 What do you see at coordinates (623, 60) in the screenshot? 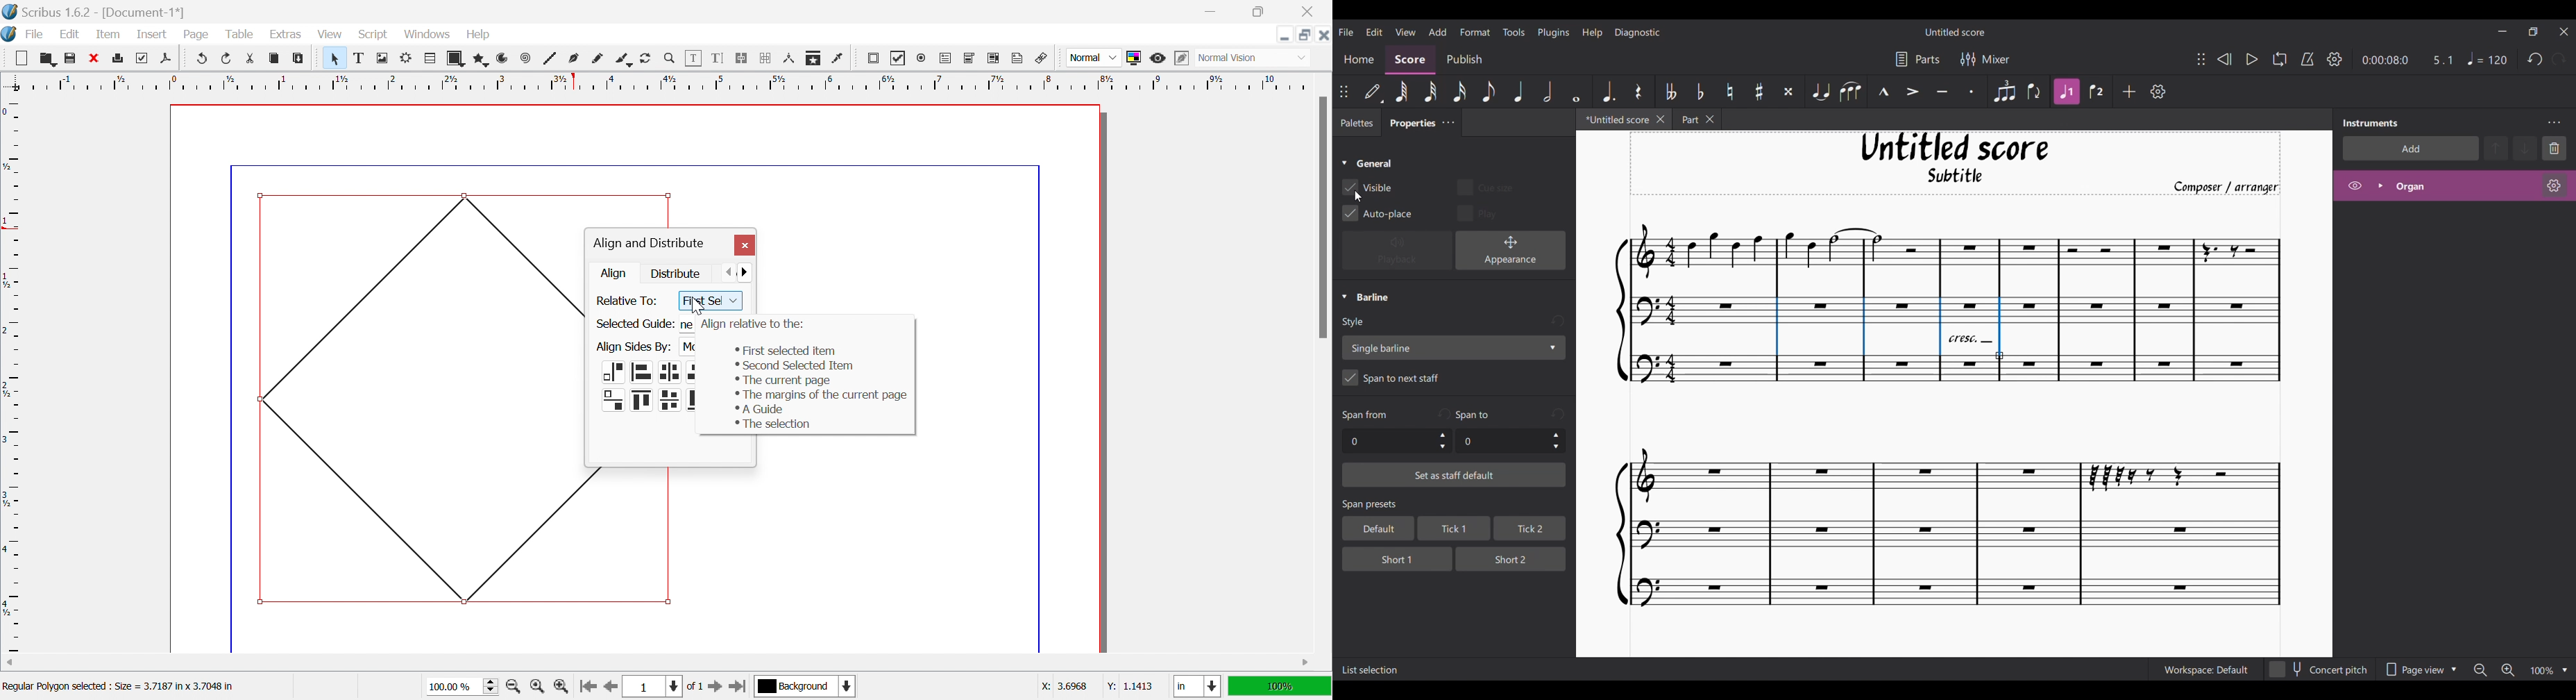
I see `Calligraphic line` at bounding box center [623, 60].